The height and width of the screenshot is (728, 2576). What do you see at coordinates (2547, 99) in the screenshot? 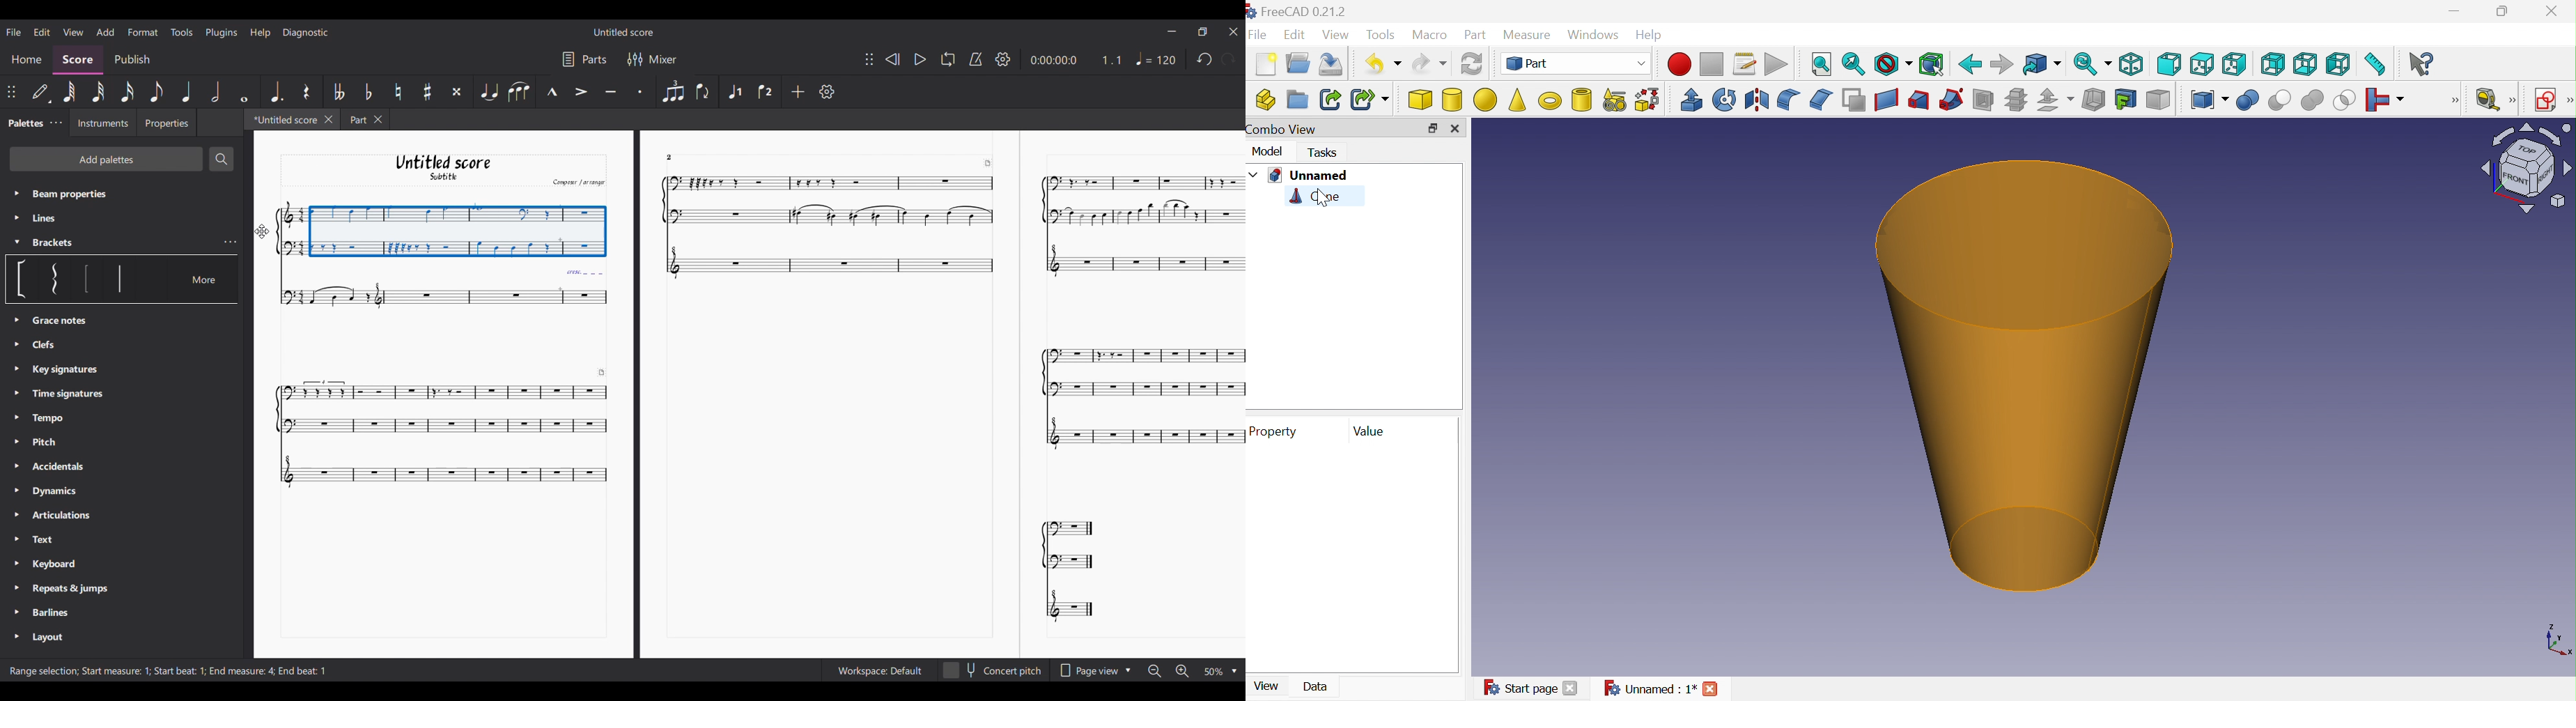
I see `Create sketch` at bounding box center [2547, 99].